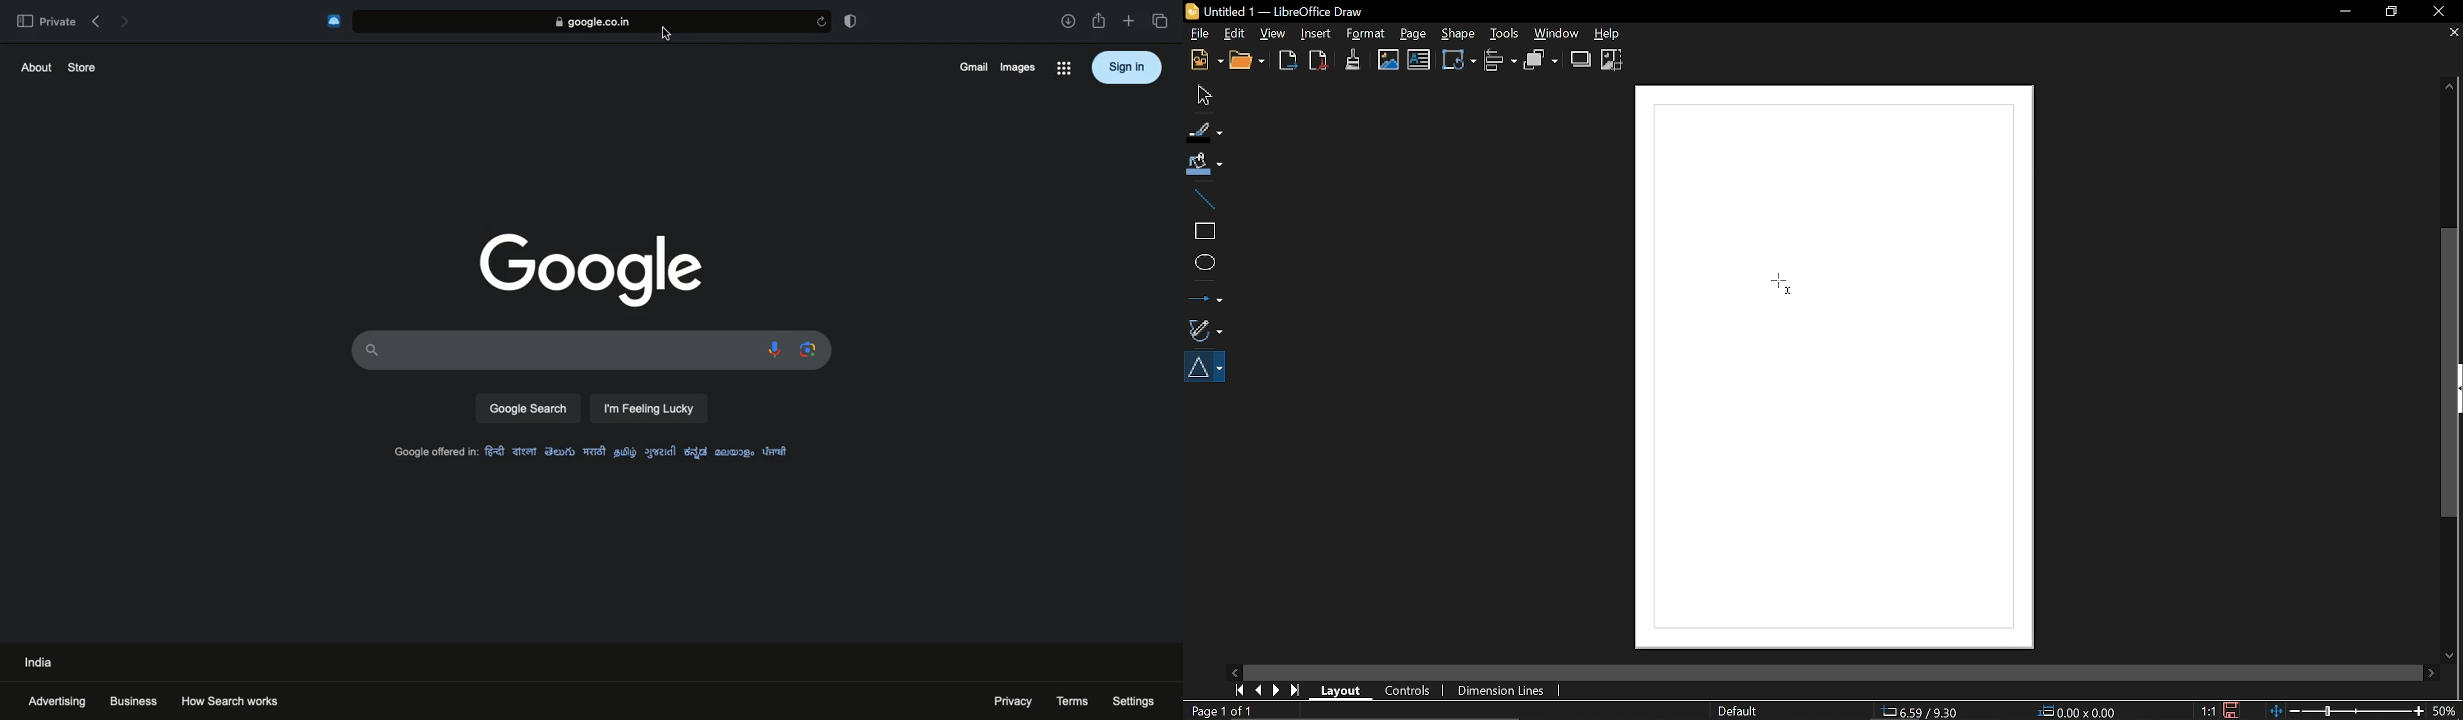 Image resolution: width=2464 pixels, height=728 pixels. What do you see at coordinates (2346, 712) in the screenshot?
I see `Change zopm` at bounding box center [2346, 712].